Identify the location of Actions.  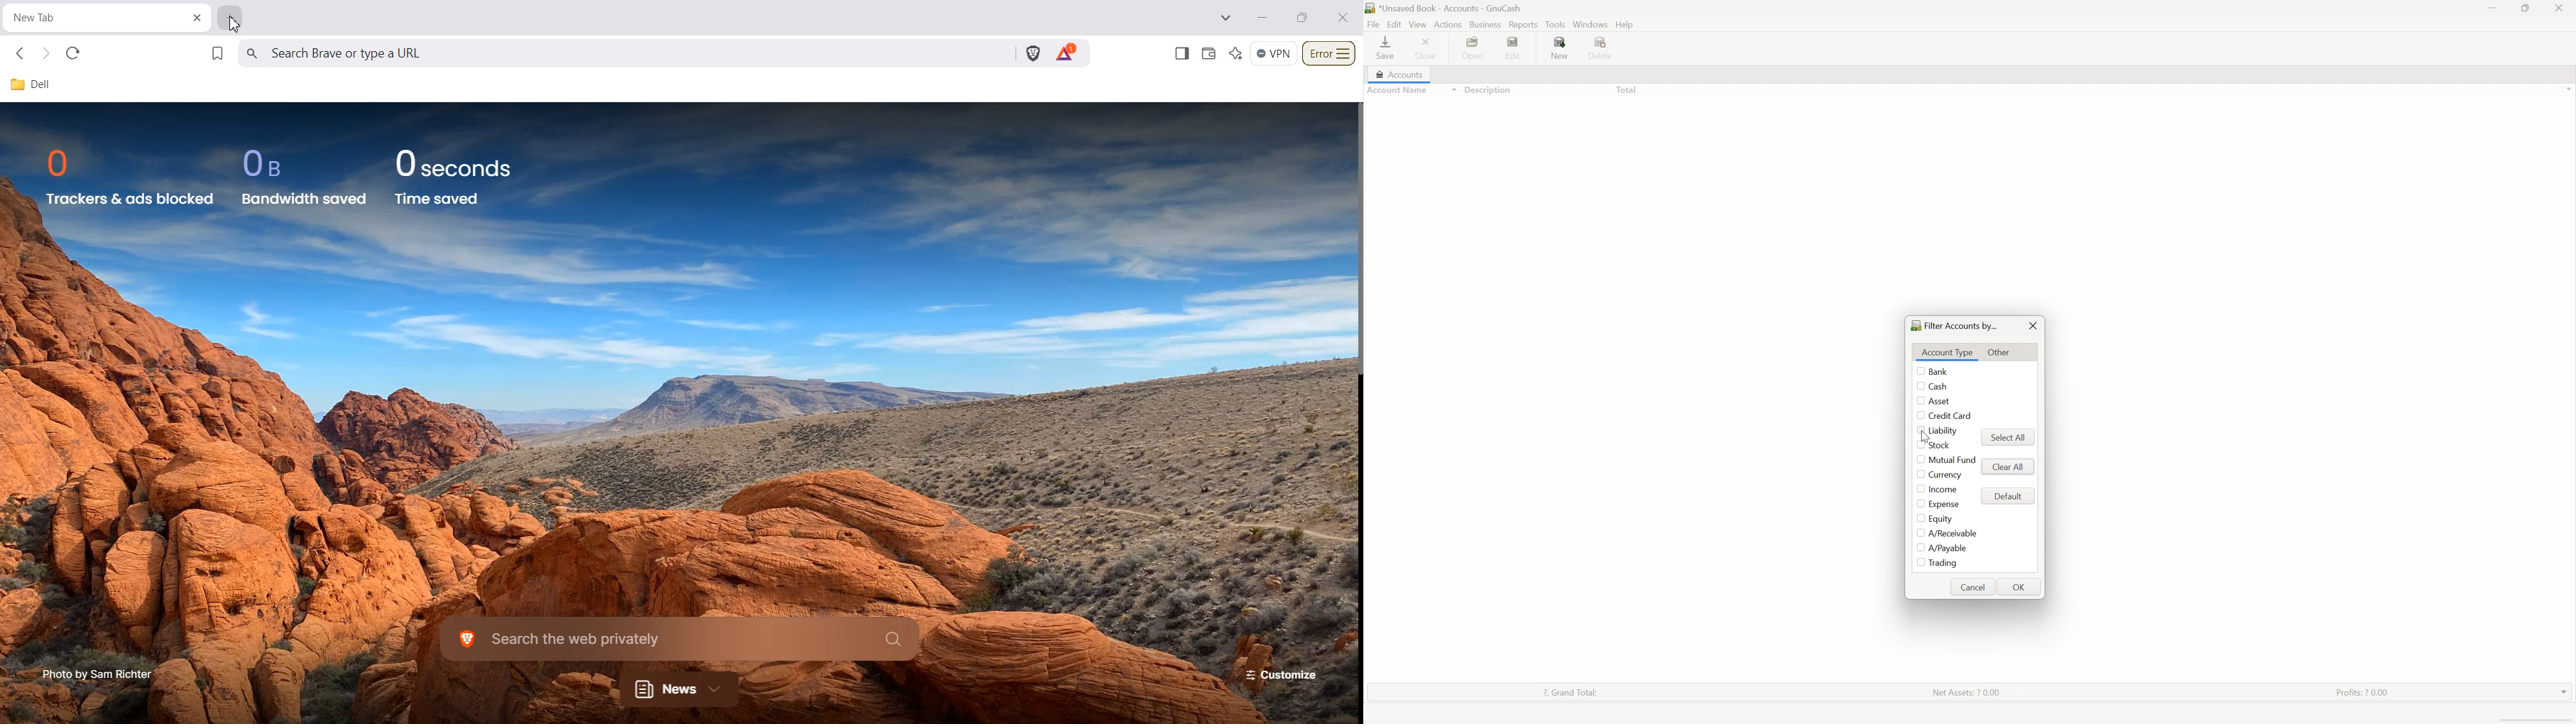
(1448, 24).